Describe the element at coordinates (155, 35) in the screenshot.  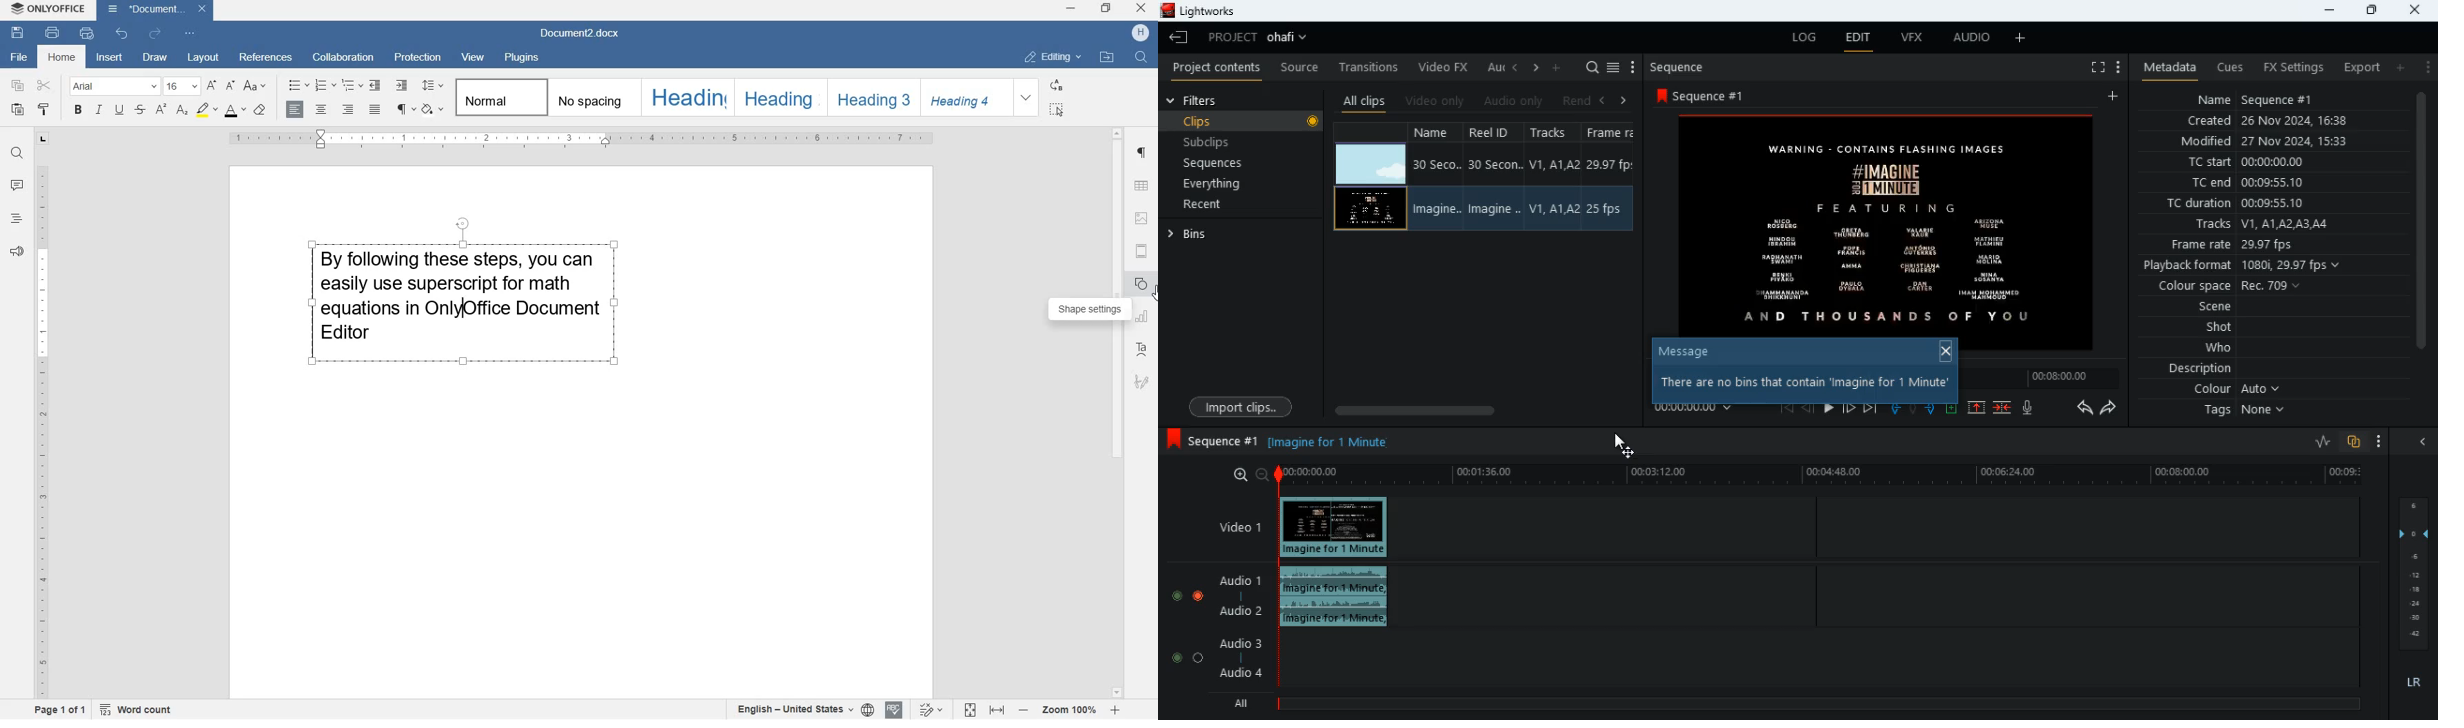
I see `redo` at that location.